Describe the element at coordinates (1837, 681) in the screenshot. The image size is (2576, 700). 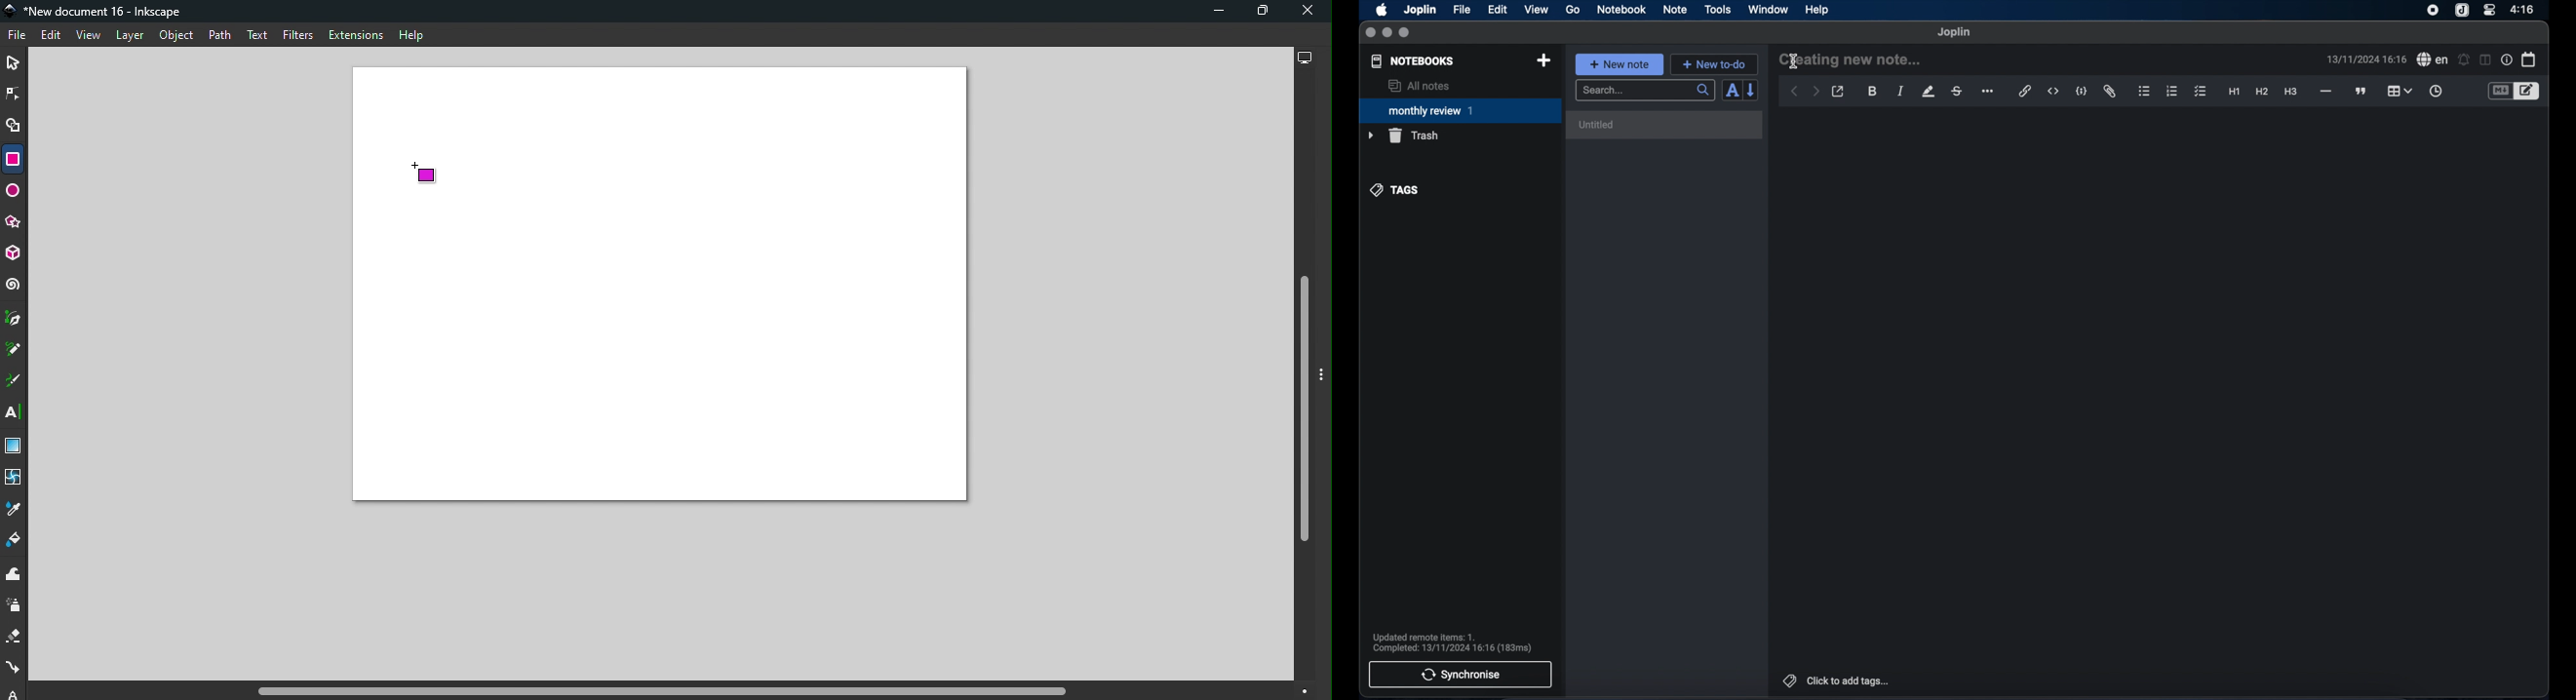
I see `click to add tags` at that location.